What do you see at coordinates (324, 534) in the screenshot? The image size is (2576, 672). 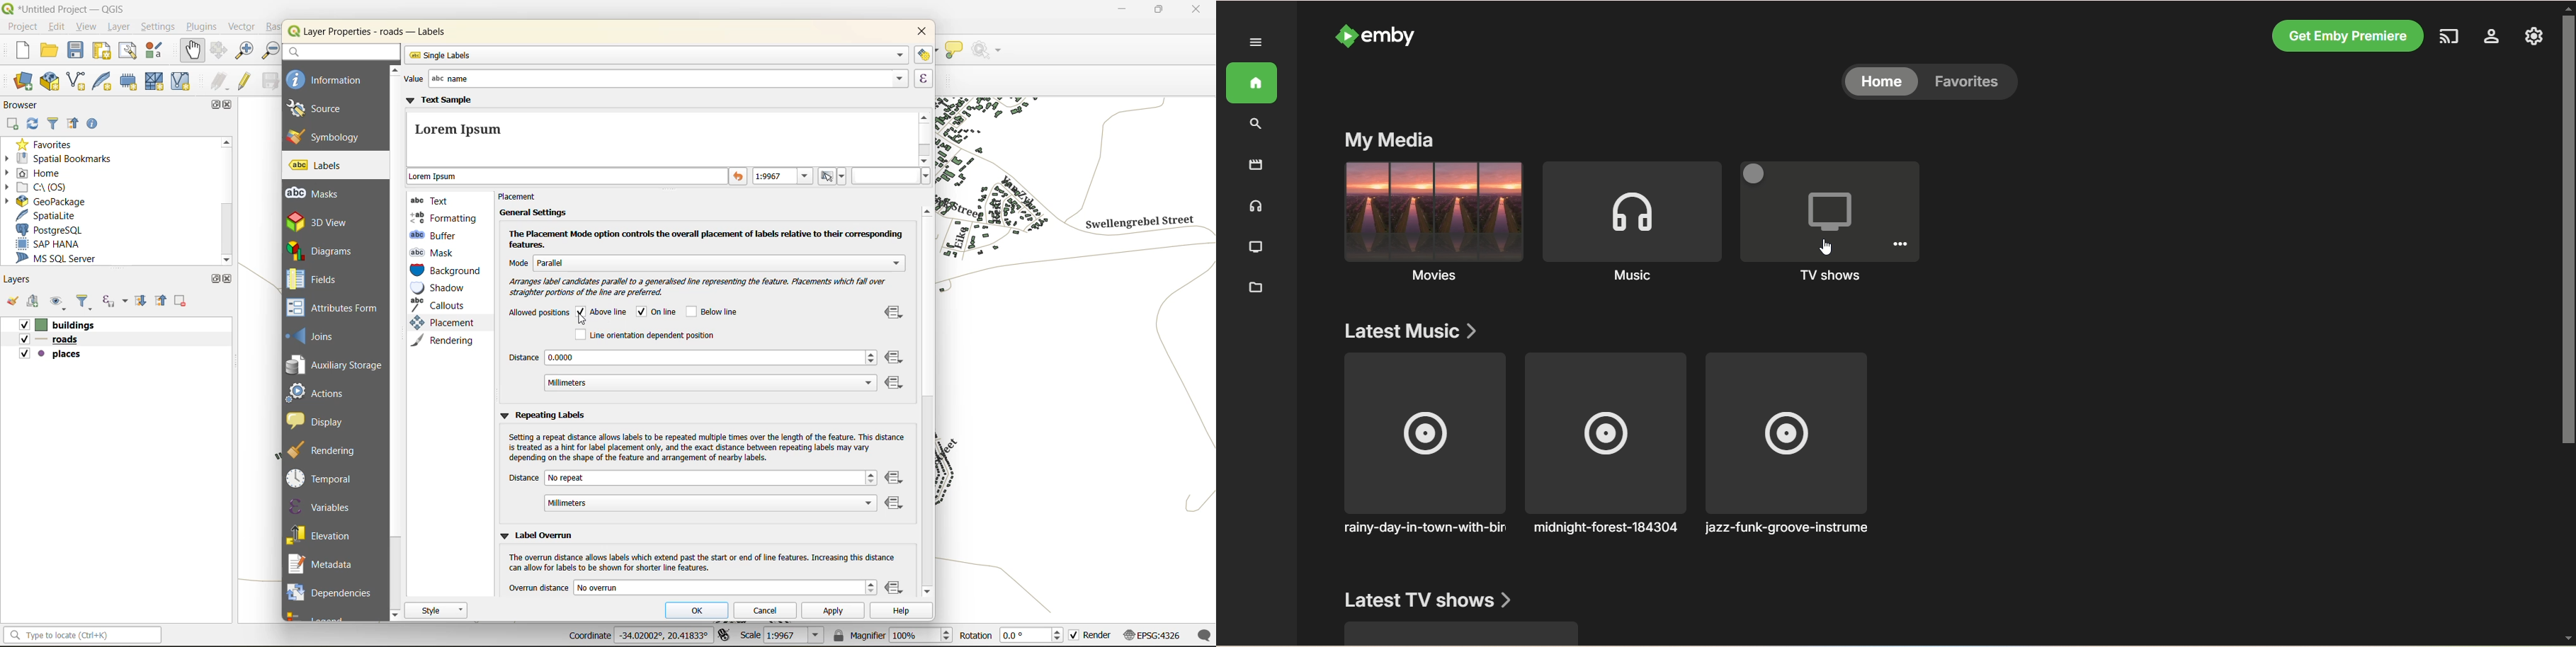 I see `elevation` at bounding box center [324, 534].